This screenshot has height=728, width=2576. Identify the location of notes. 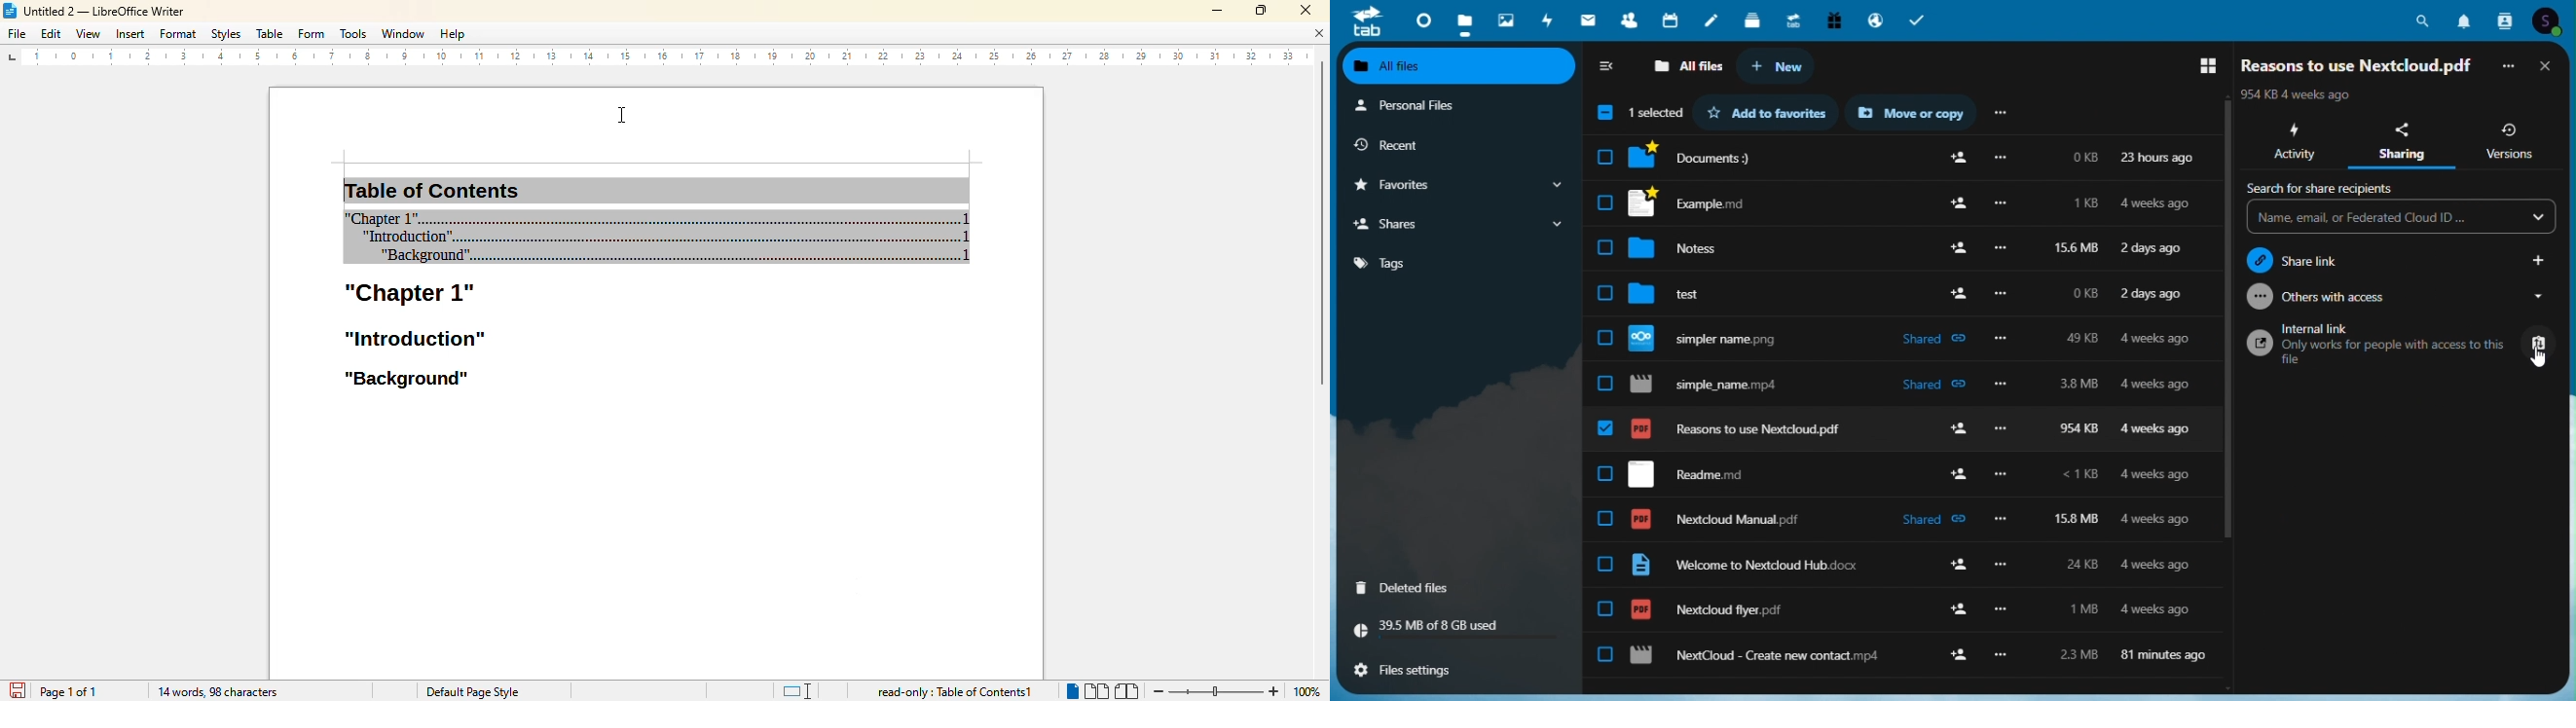
(1711, 21).